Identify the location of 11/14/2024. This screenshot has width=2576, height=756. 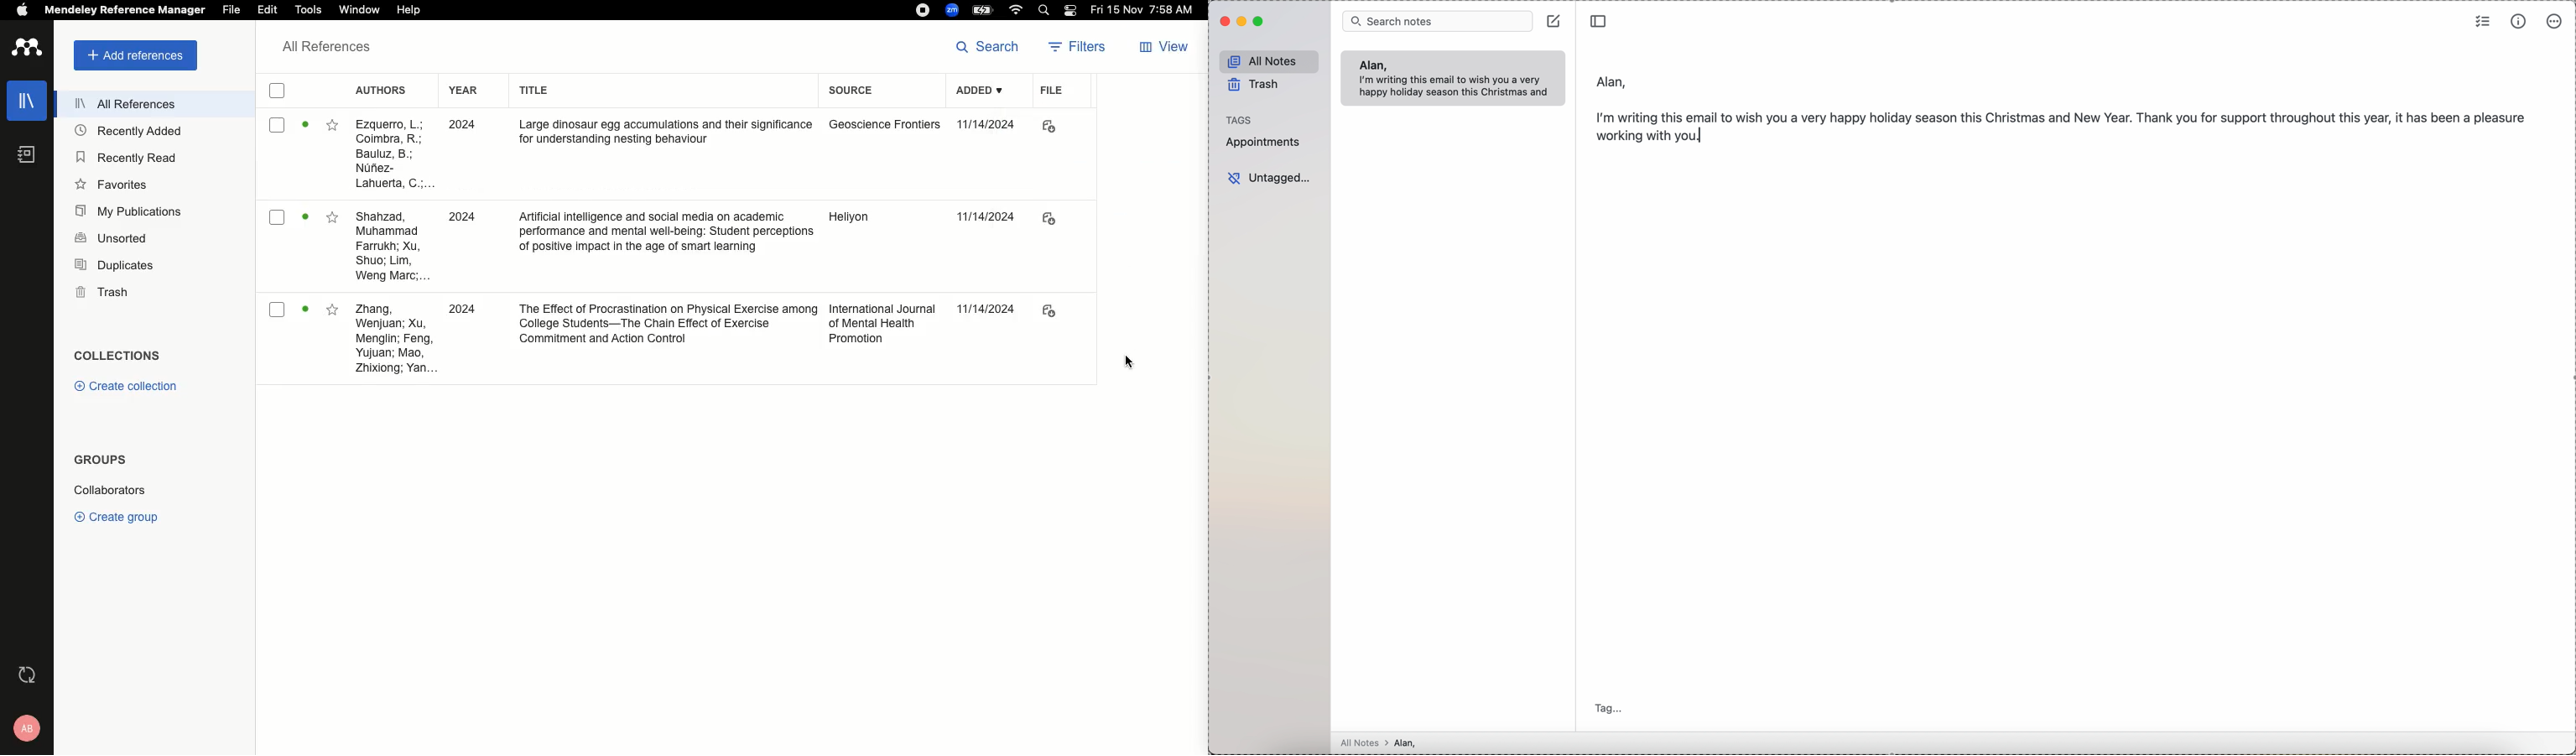
(991, 126).